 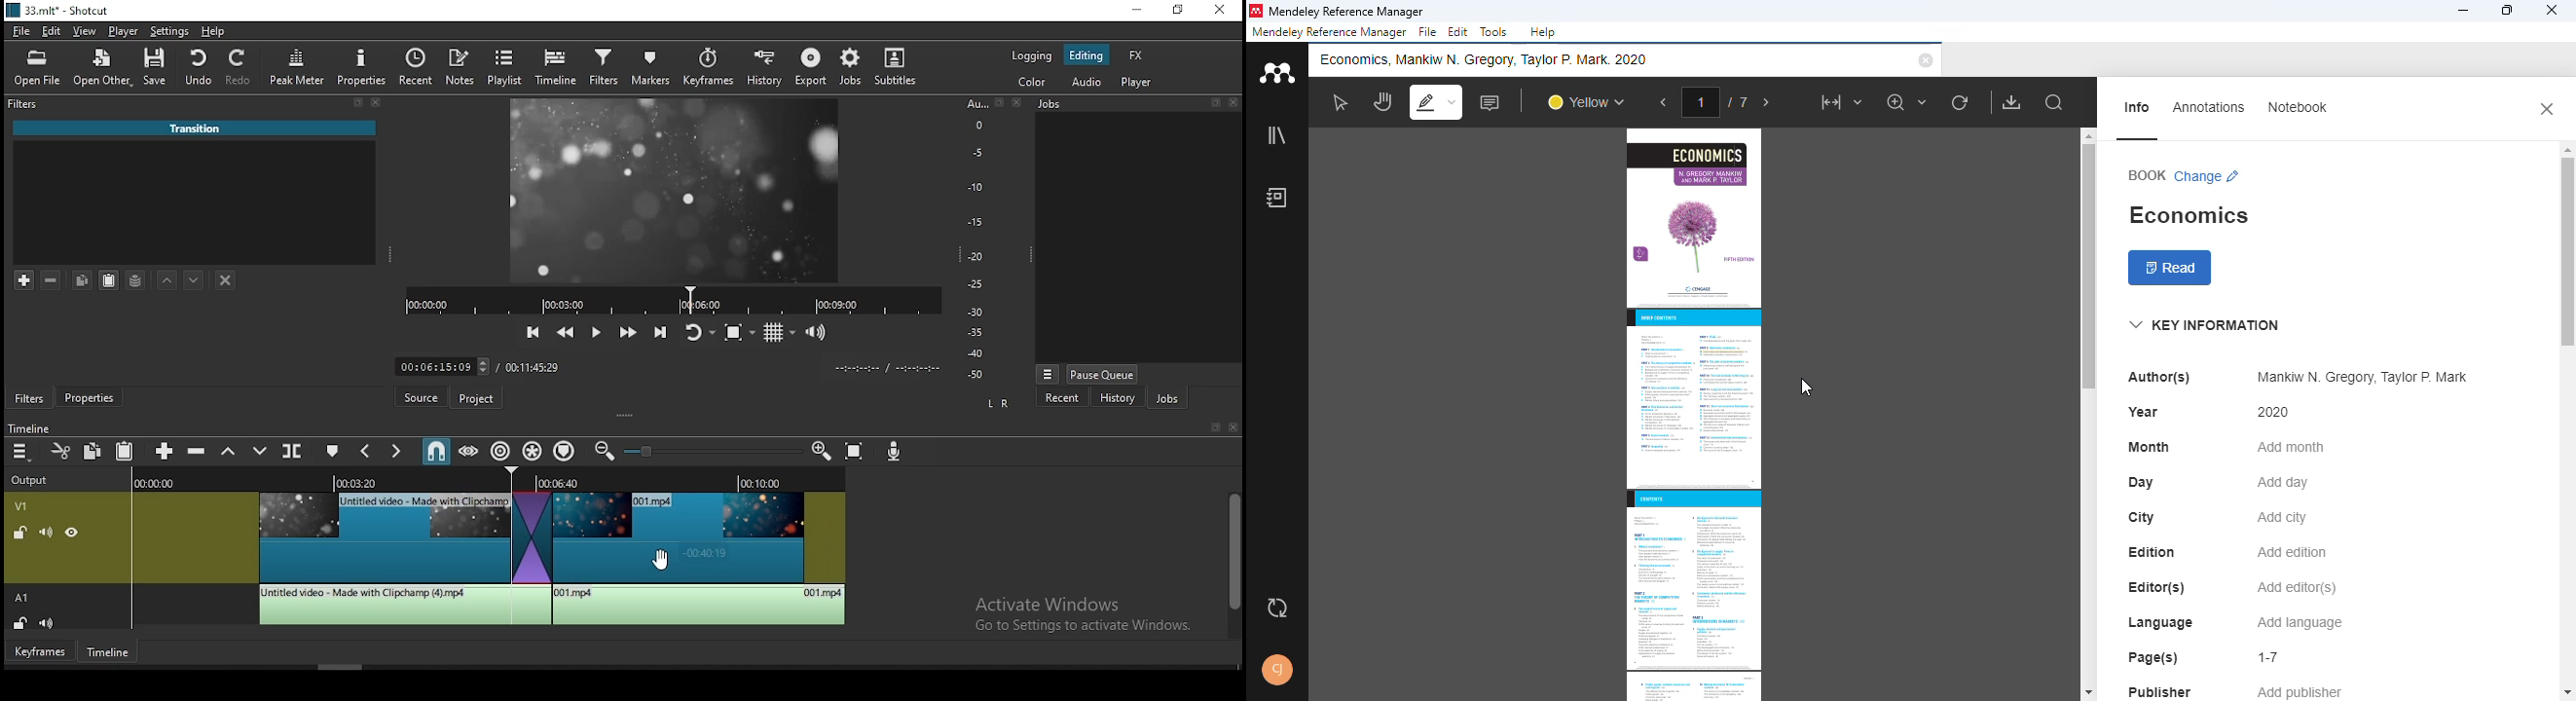 I want to click on Mankiw N. Gregory, Taylor P. Mark, so click(x=2358, y=378).